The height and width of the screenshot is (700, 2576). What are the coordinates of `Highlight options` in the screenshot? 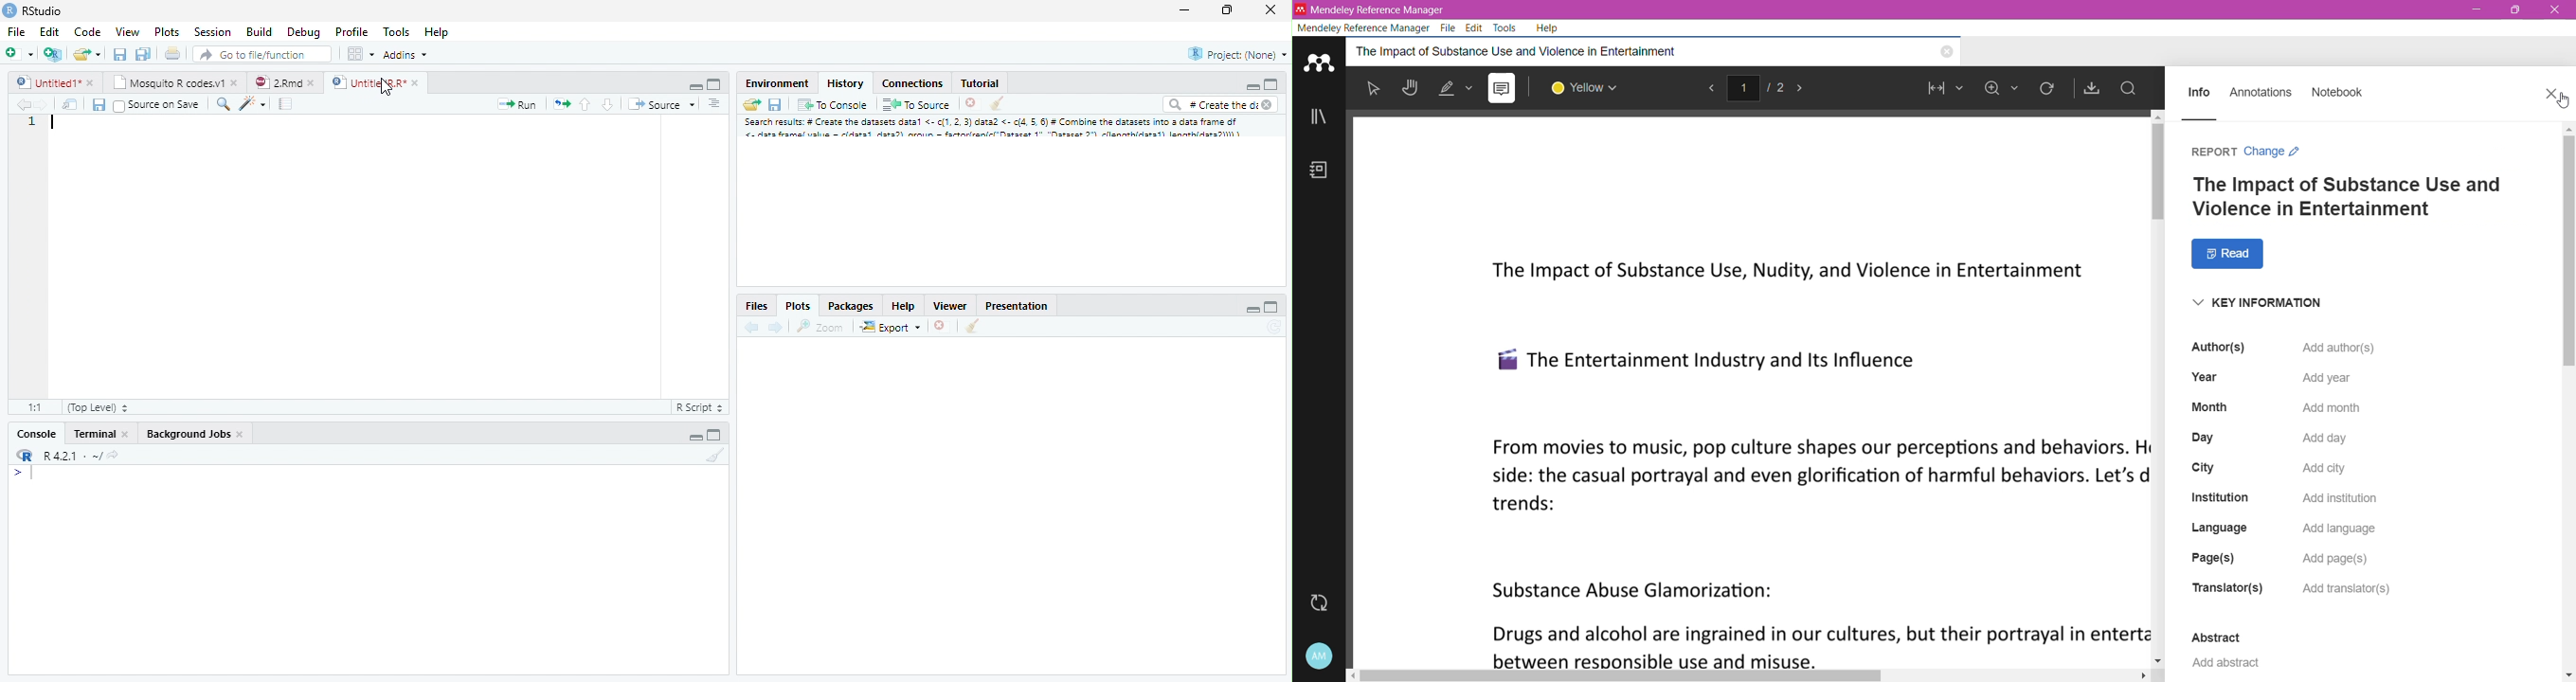 It's located at (1458, 87).